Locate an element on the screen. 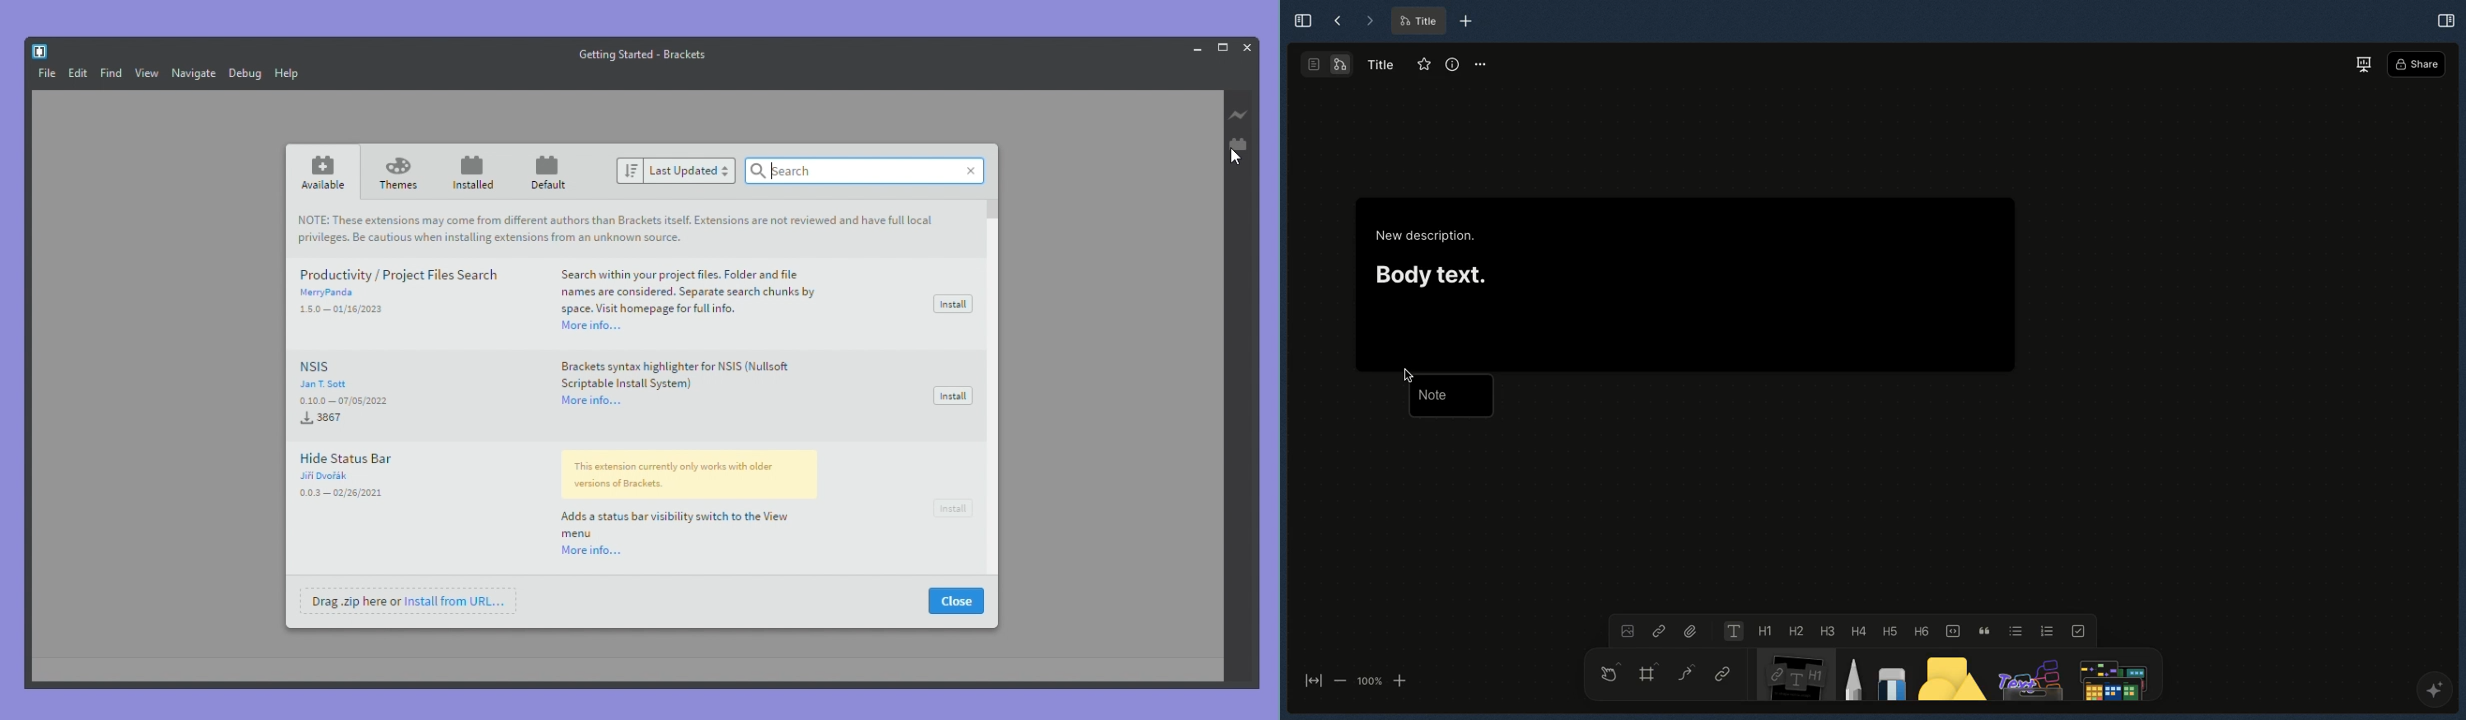  Link is located at coordinates (1659, 630).